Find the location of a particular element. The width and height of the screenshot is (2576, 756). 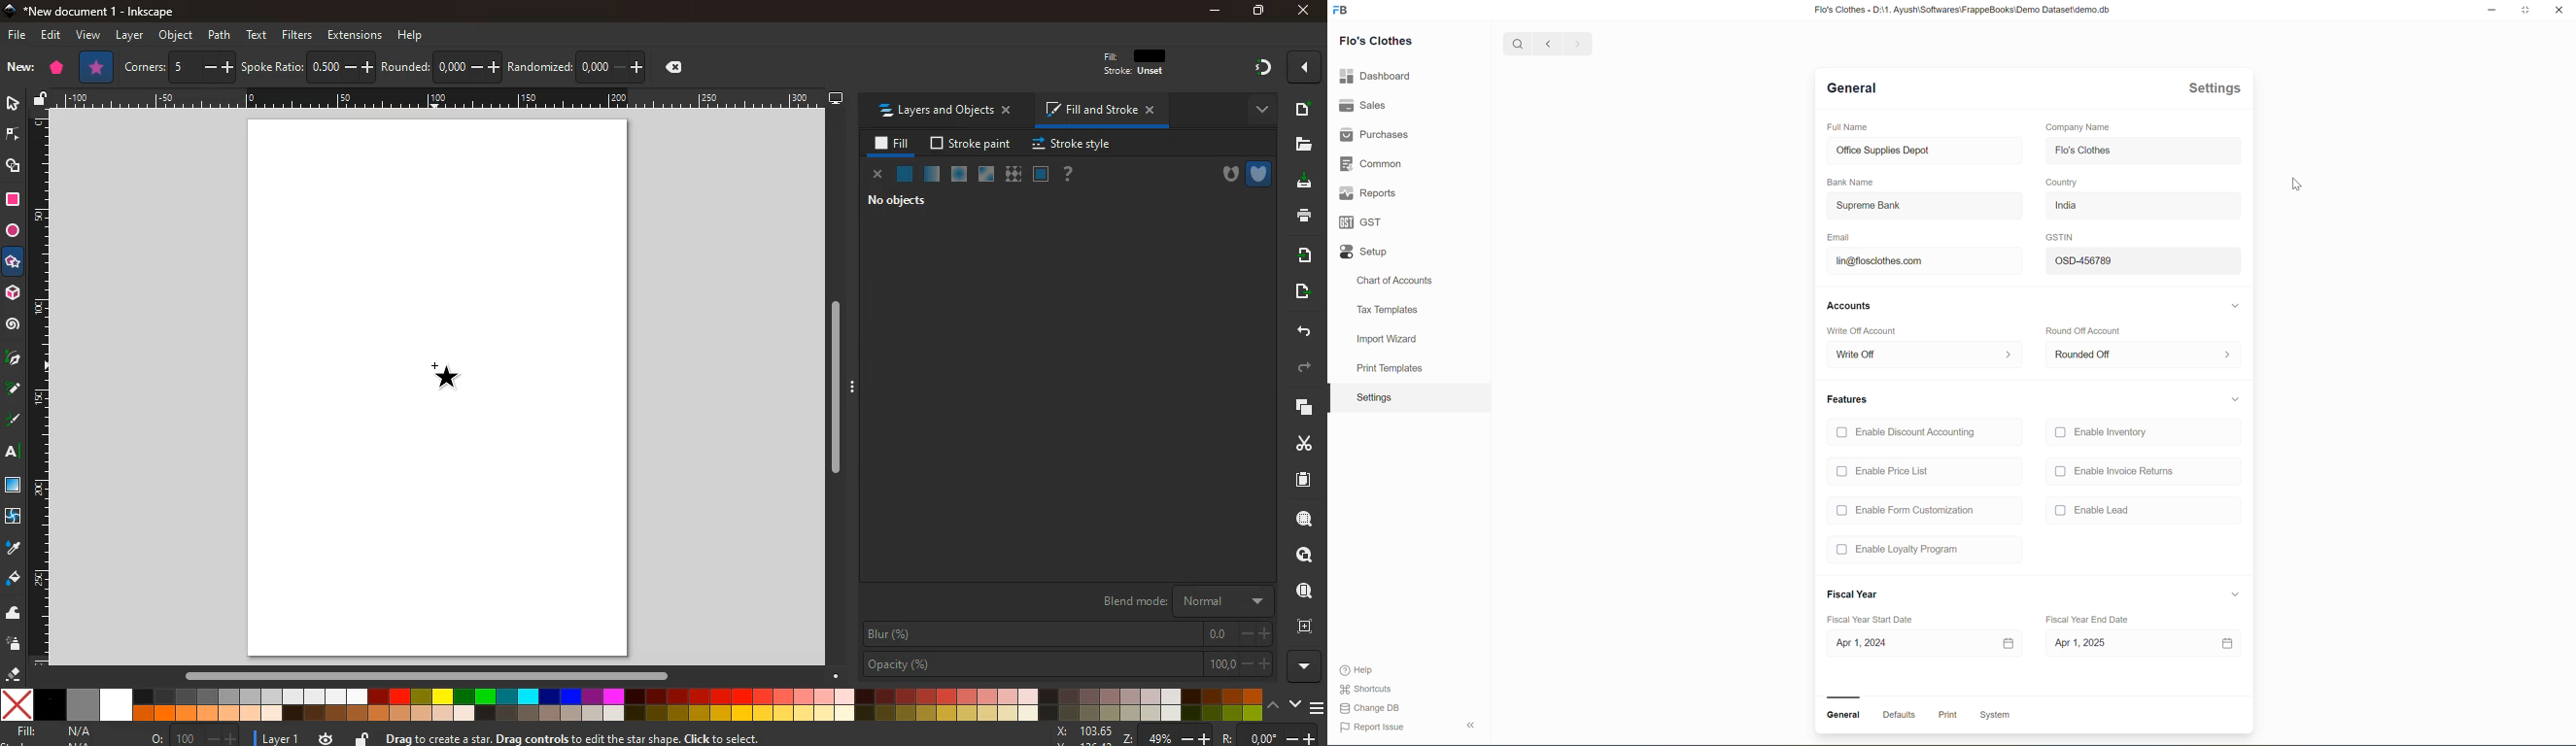

Write Off Account is located at coordinates (1861, 332).